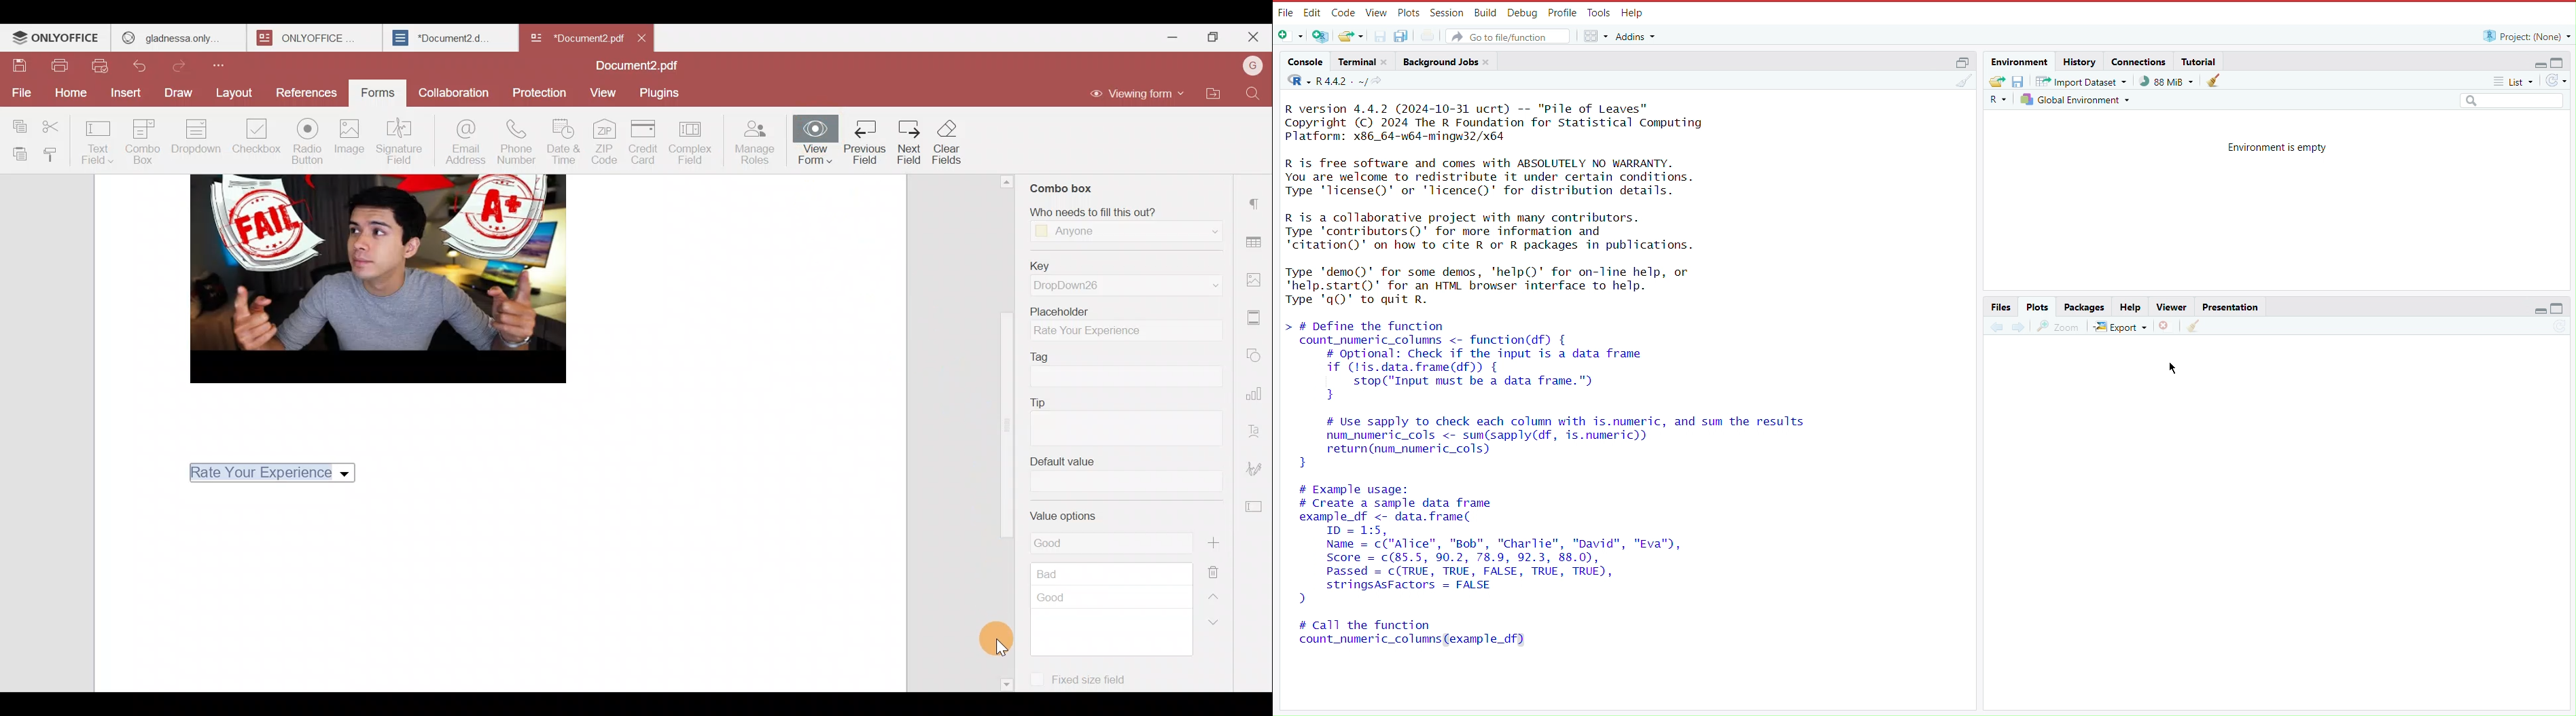  Describe the element at coordinates (1381, 81) in the screenshot. I see `View the current working directory` at that location.